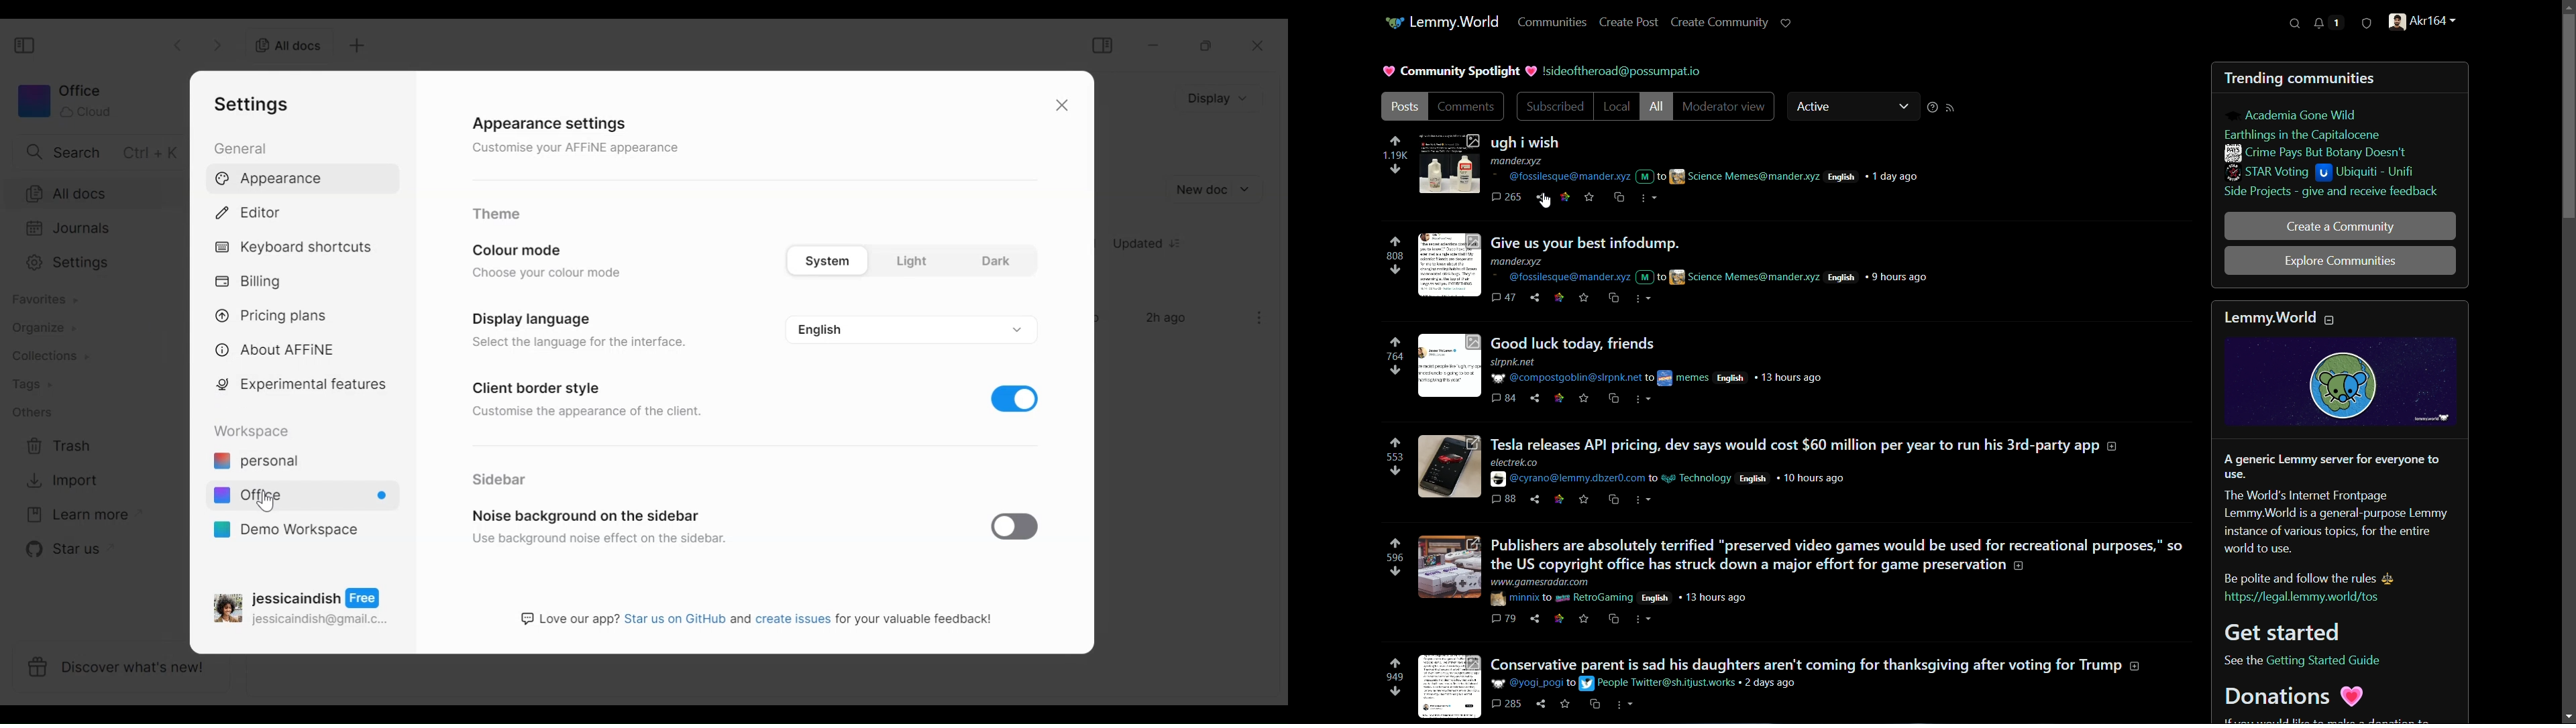 The height and width of the screenshot is (728, 2576). Describe the element at coordinates (549, 275) in the screenshot. I see `Choose your colour mode` at that location.